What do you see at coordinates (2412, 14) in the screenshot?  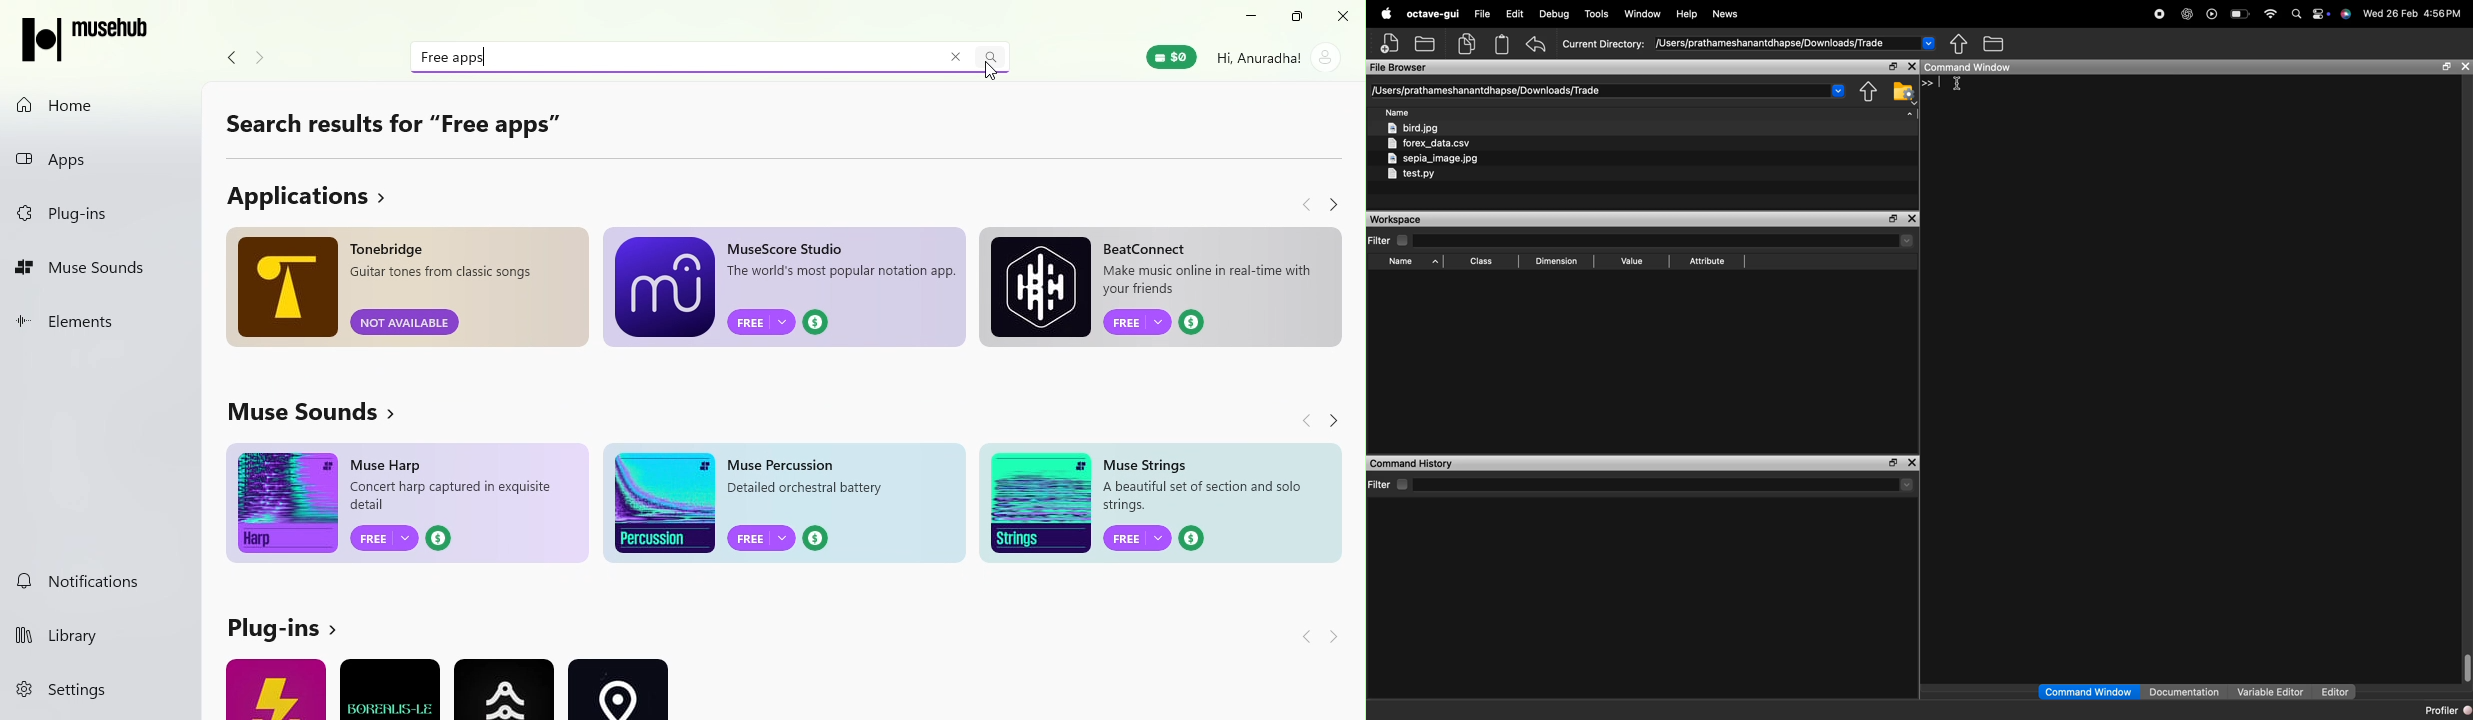 I see `Wed 26 Feb 4:56PM` at bounding box center [2412, 14].